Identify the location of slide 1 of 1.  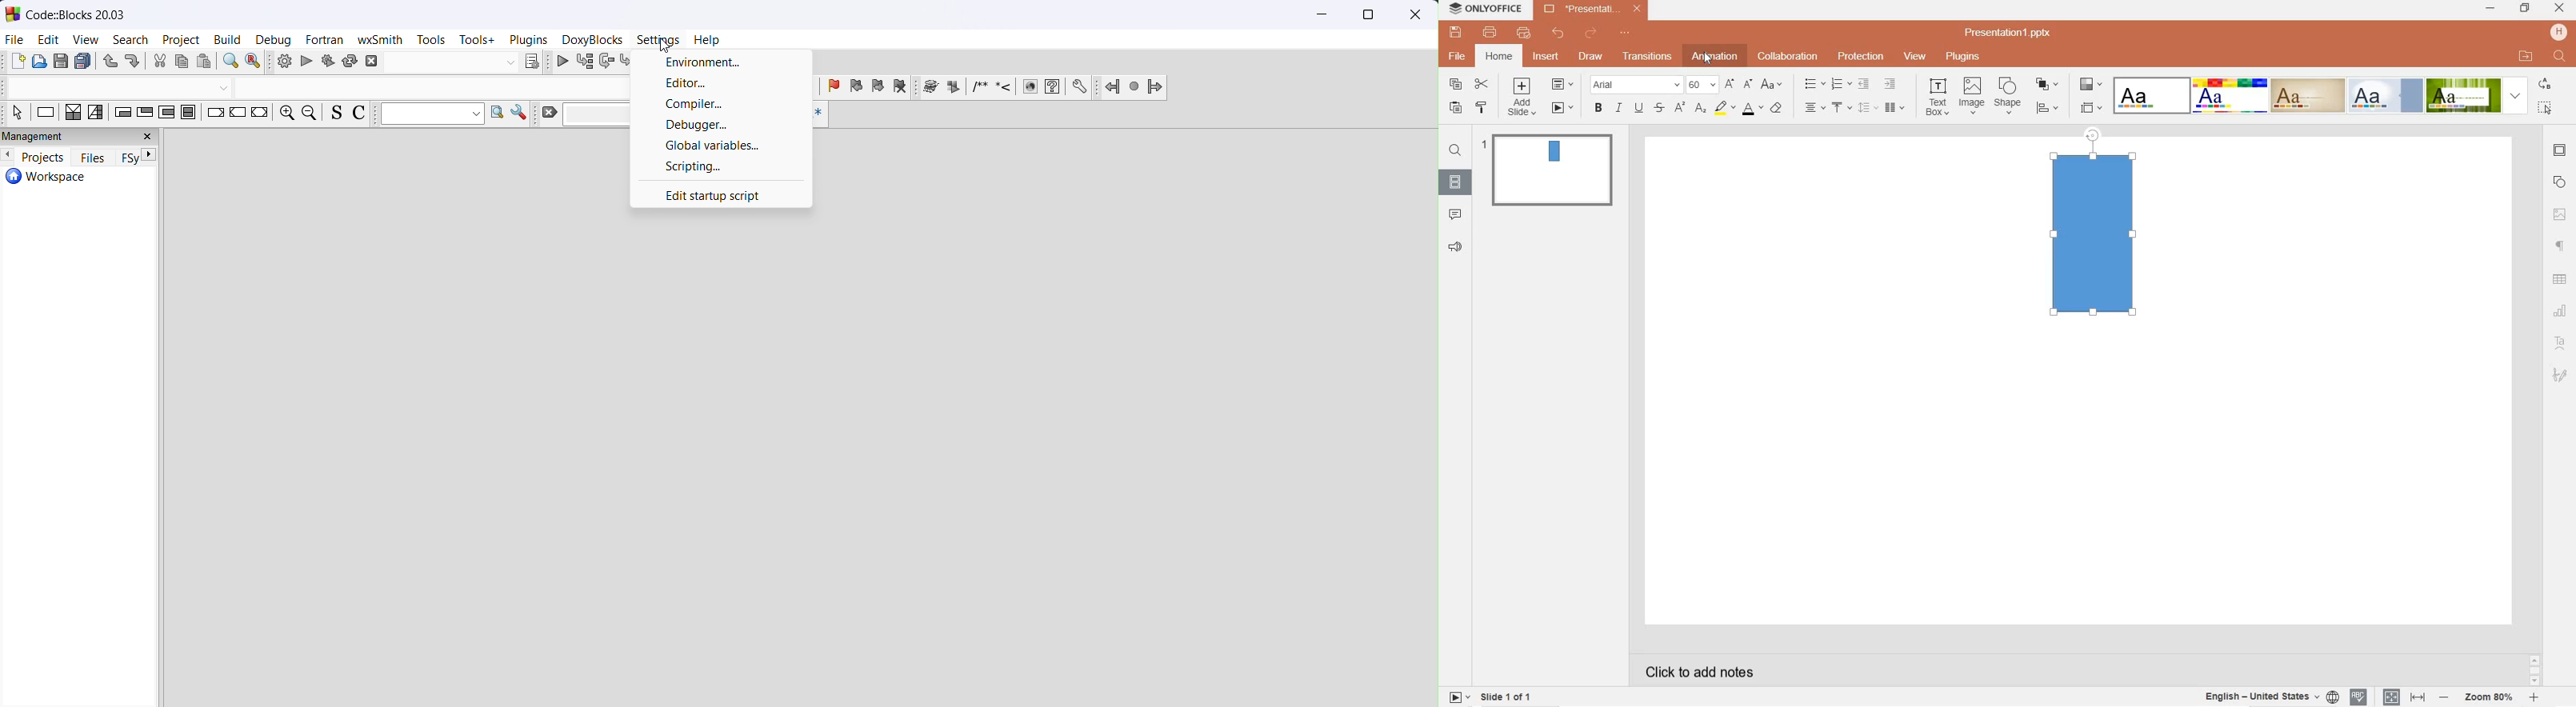
(1507, 699).